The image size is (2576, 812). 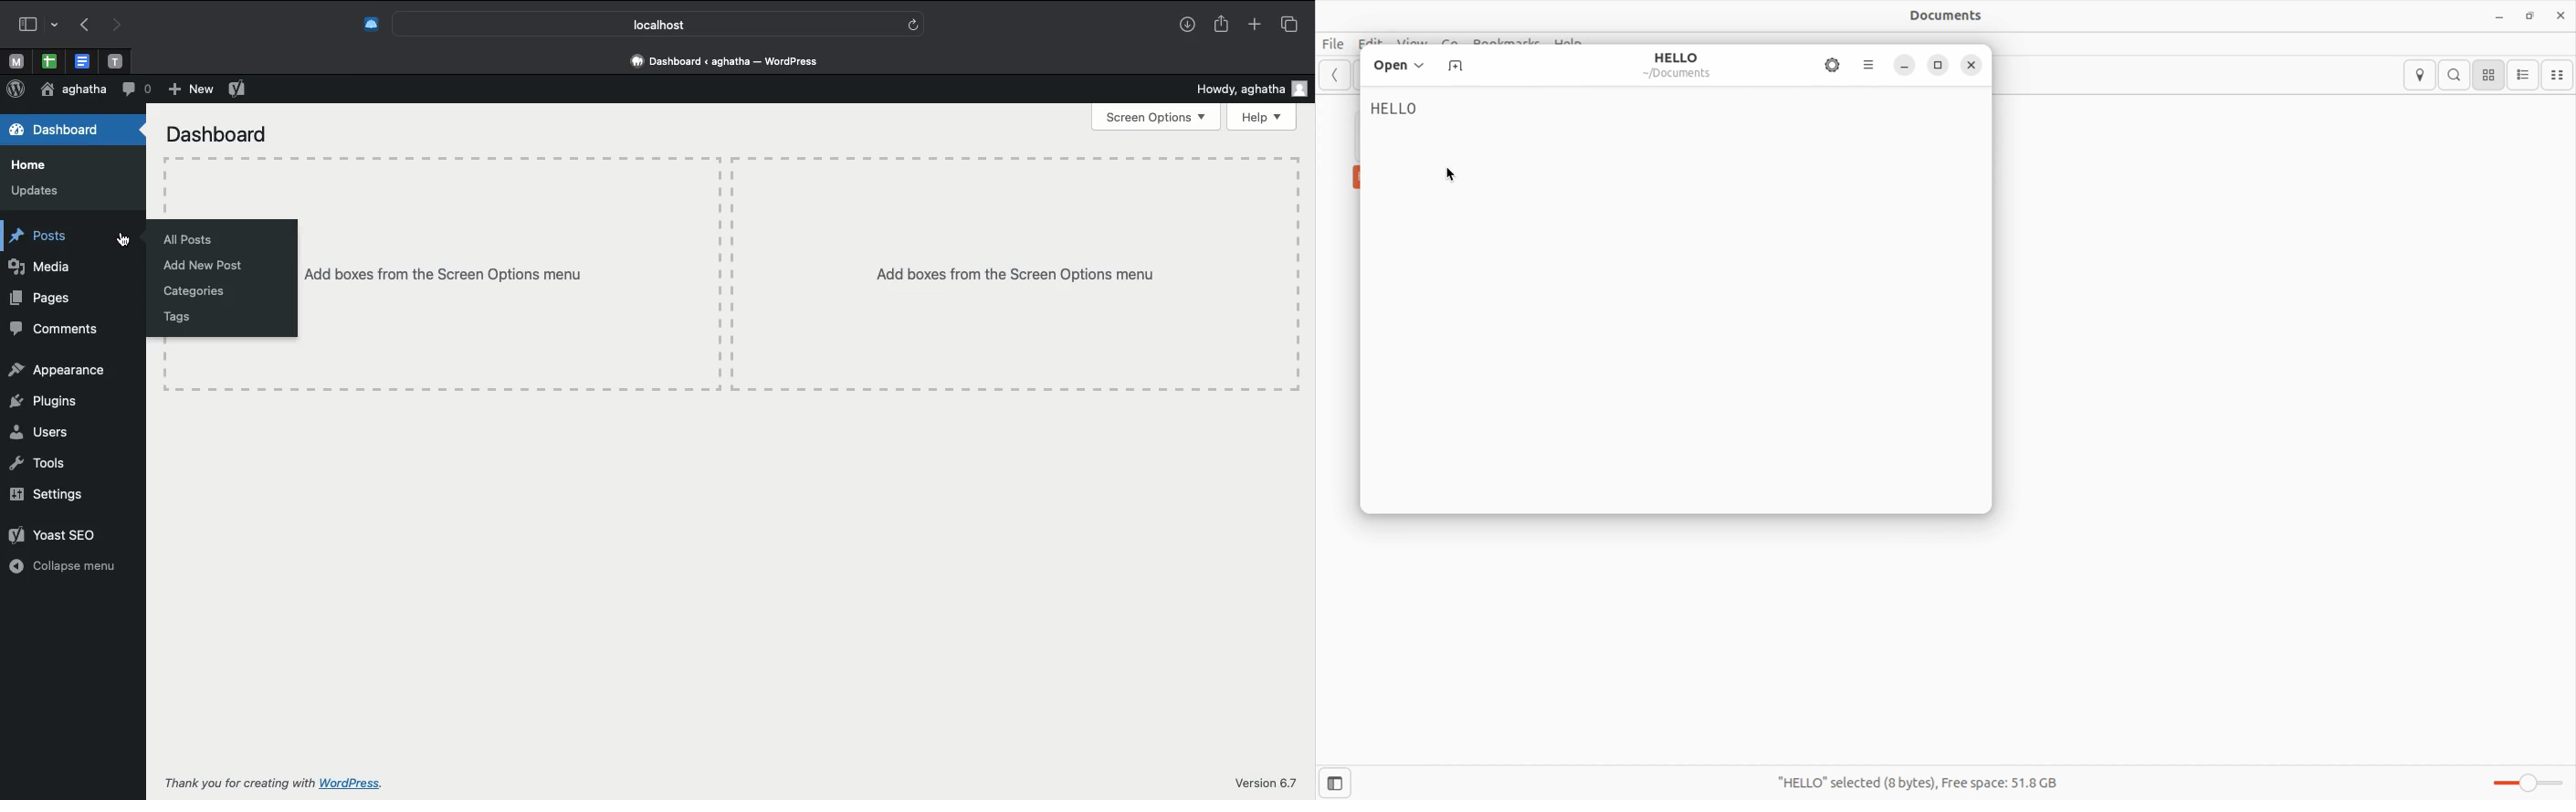 I want to click on Thank you for creating with wordpress, so click(x=302, y=783).